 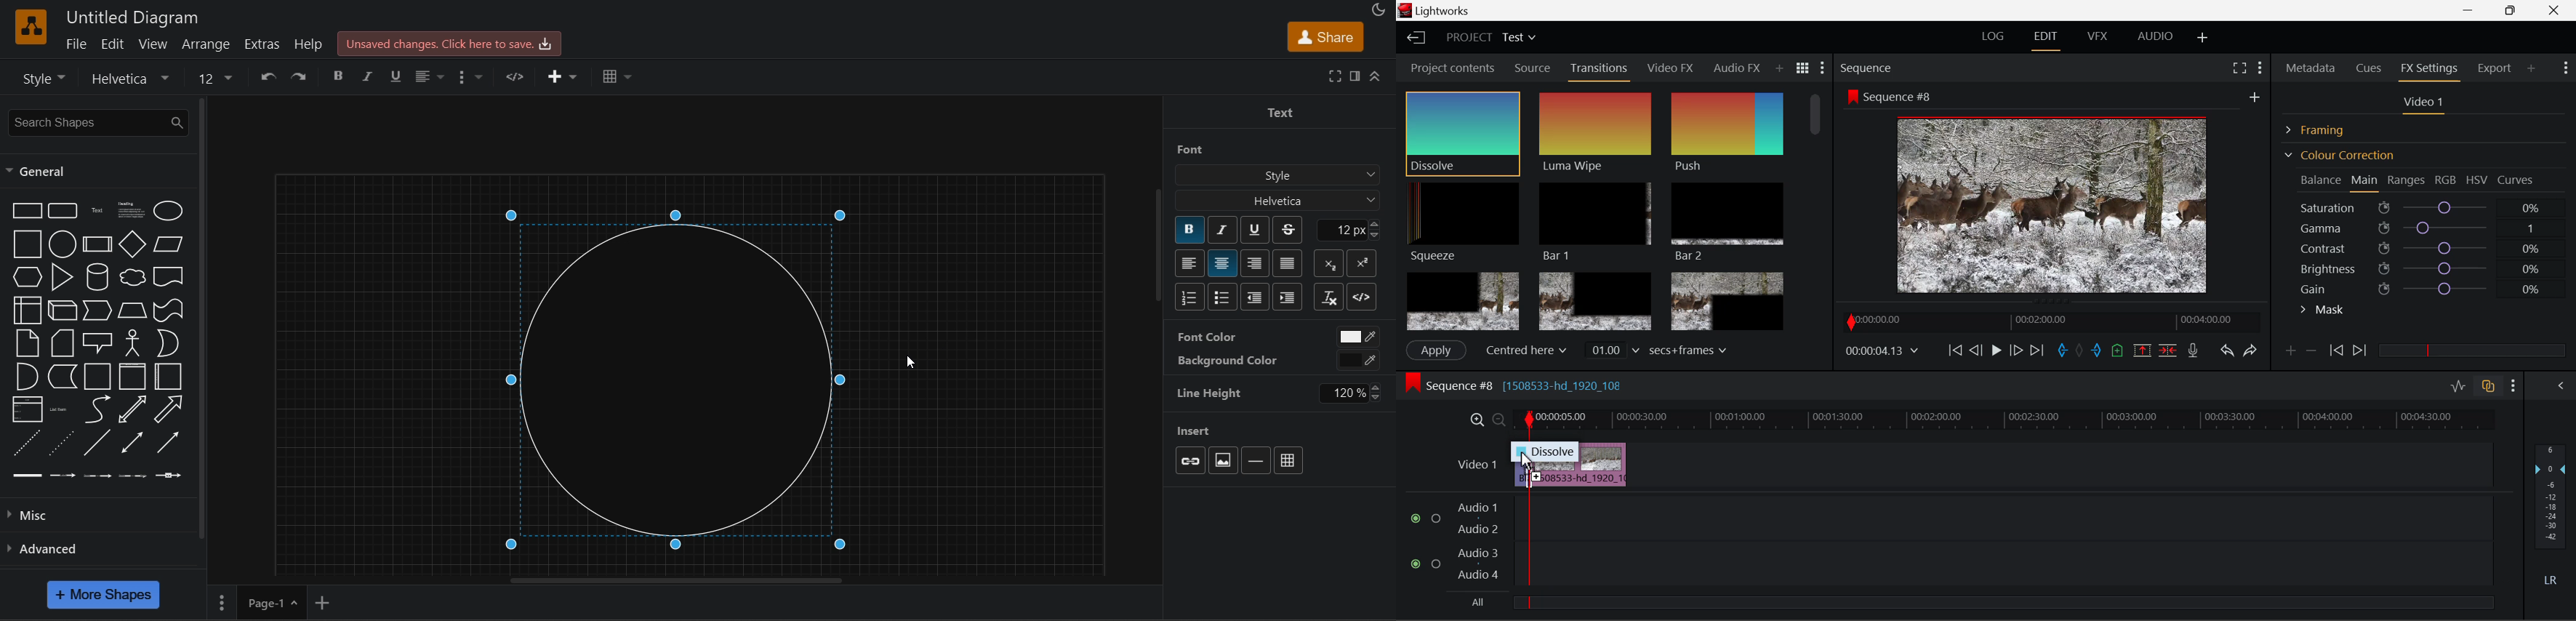 What do you see at coordinates (2259, 66) in the screenshot?
I see `Show Settings` at bounding box center [2259, 66].